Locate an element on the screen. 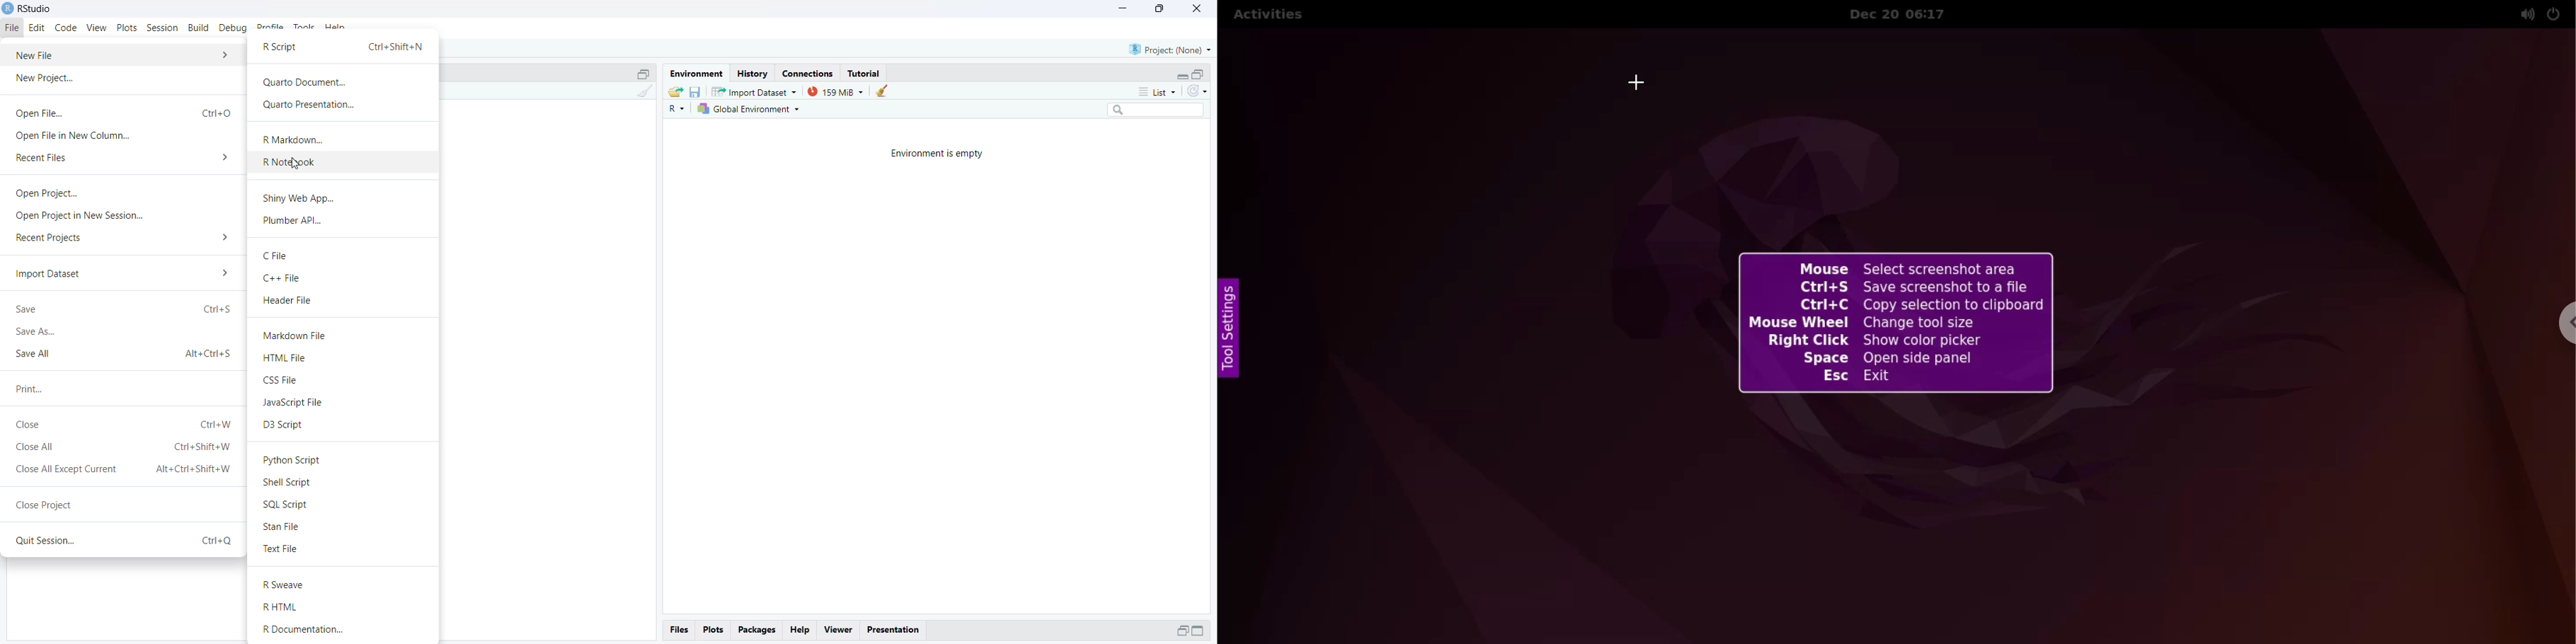 Image resolution: width=2576 pixels, height=644 pixels. Save As... is located at coordinates (37, 333).